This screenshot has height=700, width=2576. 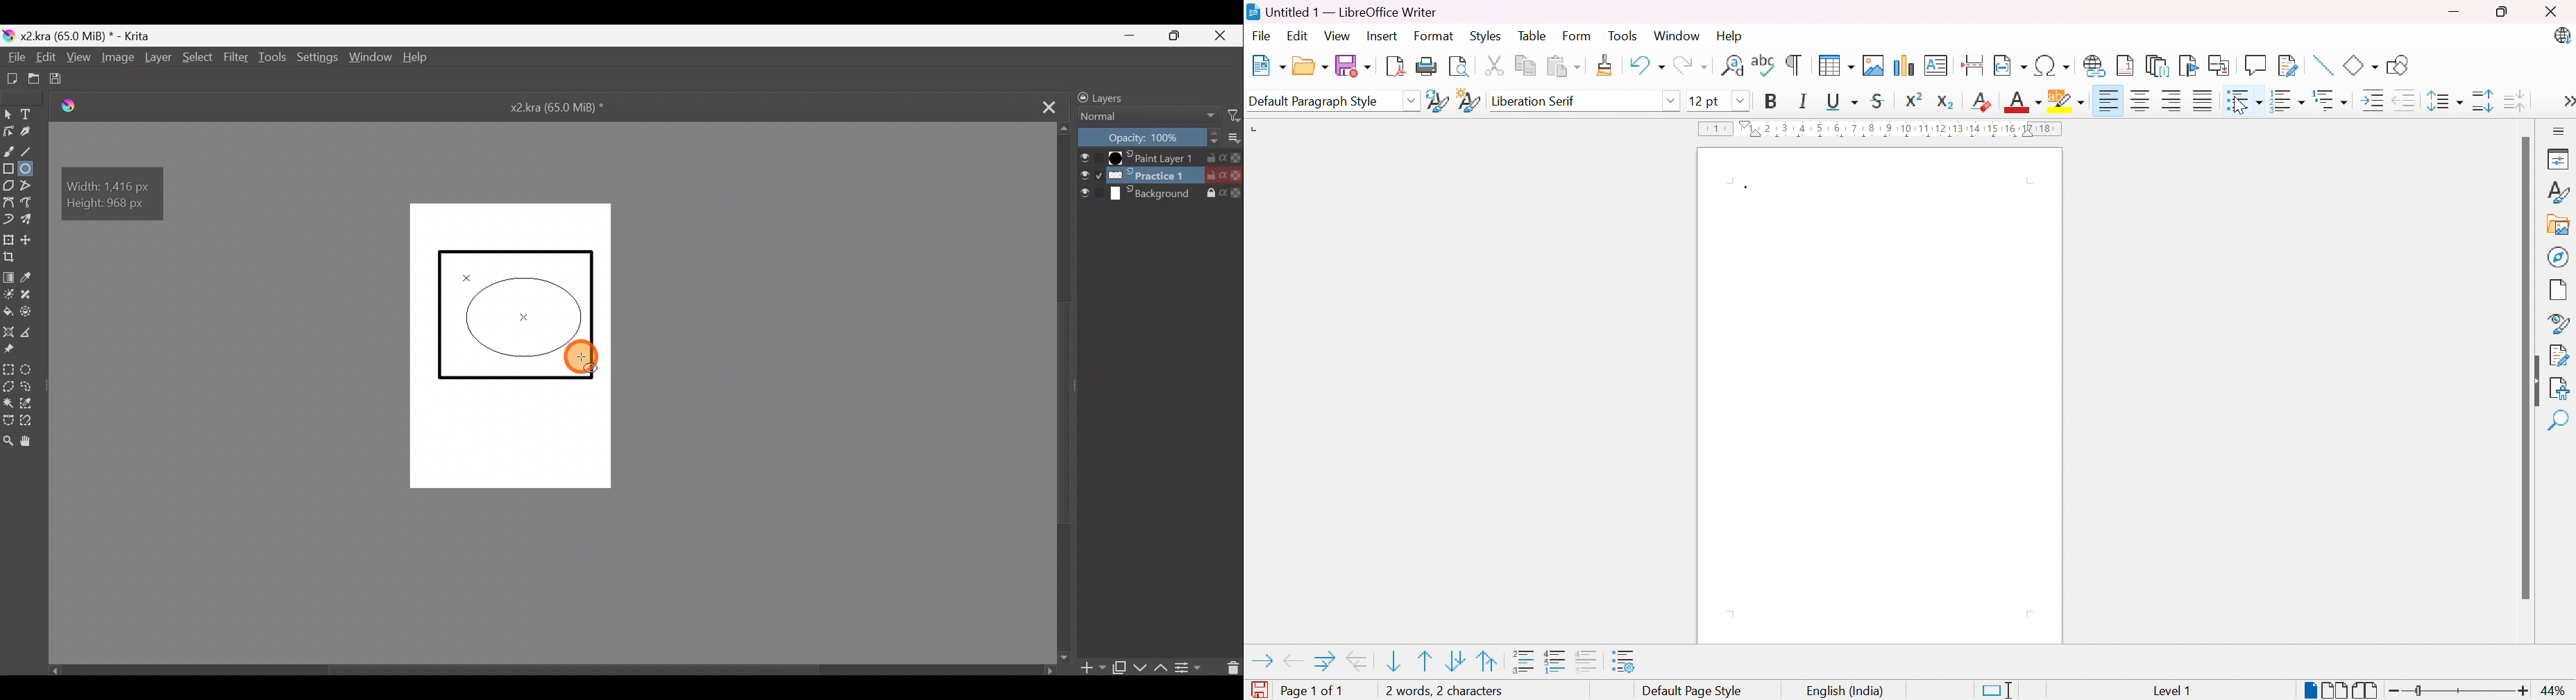 What do you see at coordinates (32, 132) in the screenshot?
I see `Calligraphy` at bounding box center [32, 132].